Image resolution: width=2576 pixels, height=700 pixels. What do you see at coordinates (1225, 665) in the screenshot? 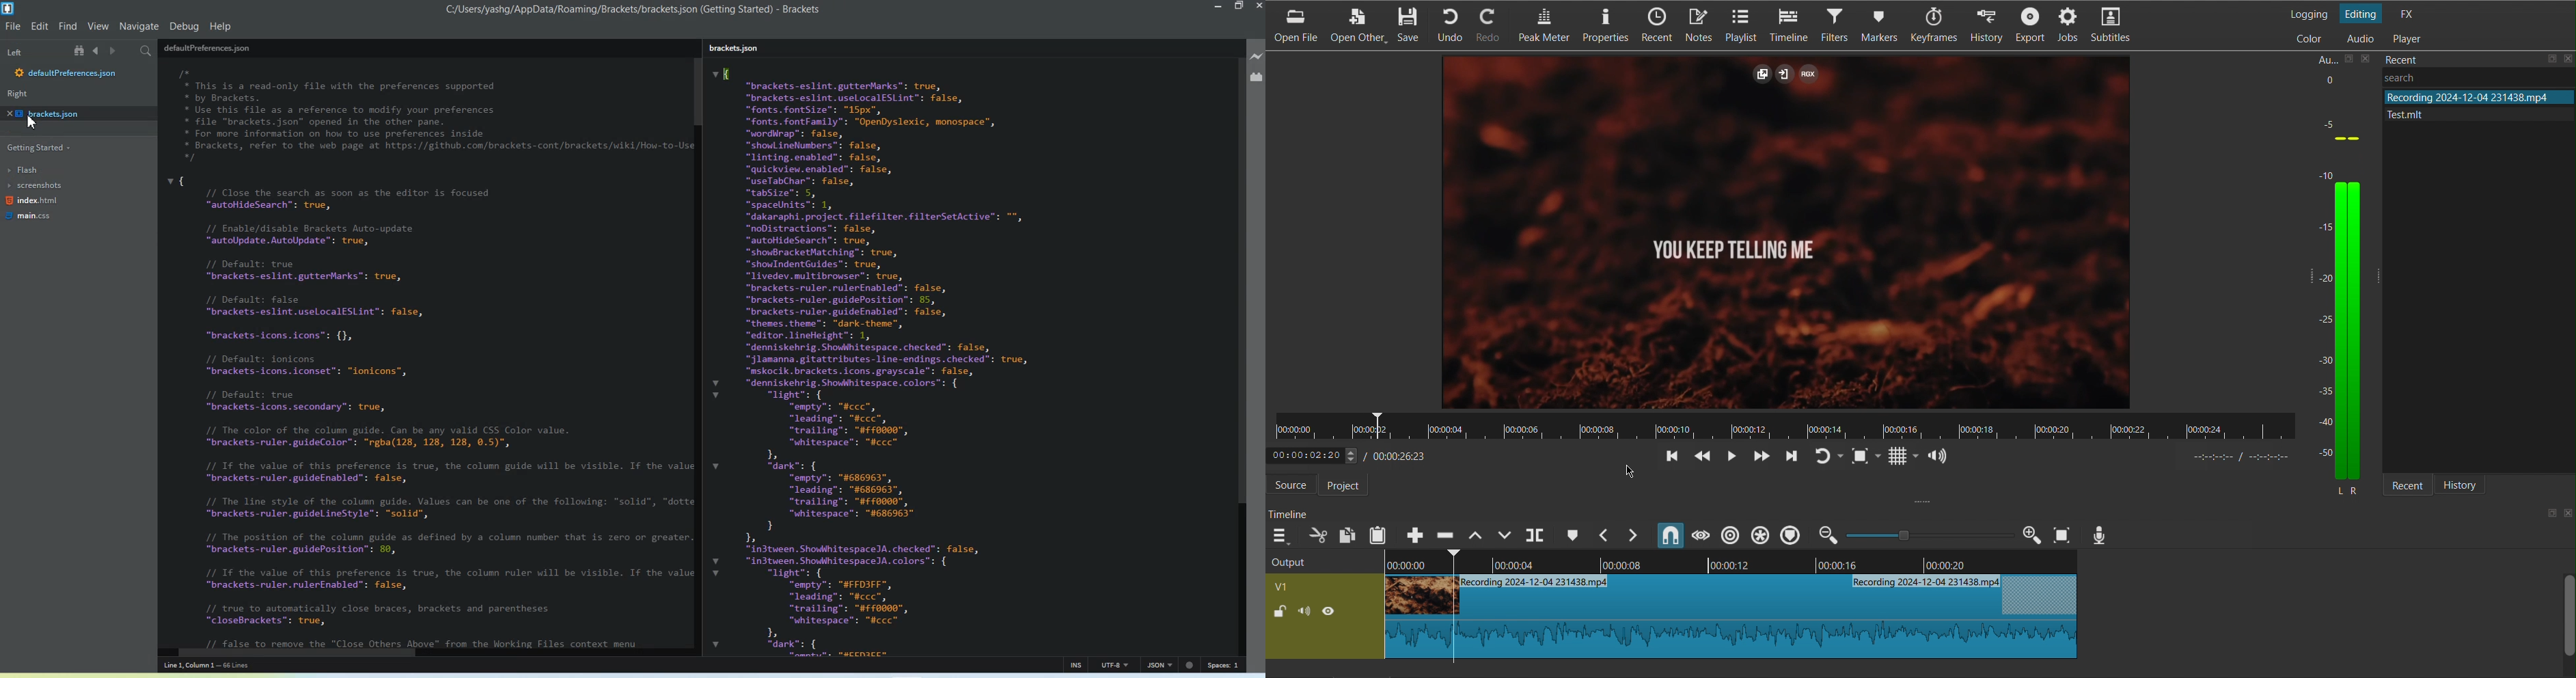
I see `Spaces` at bounding box center [1225, 665].